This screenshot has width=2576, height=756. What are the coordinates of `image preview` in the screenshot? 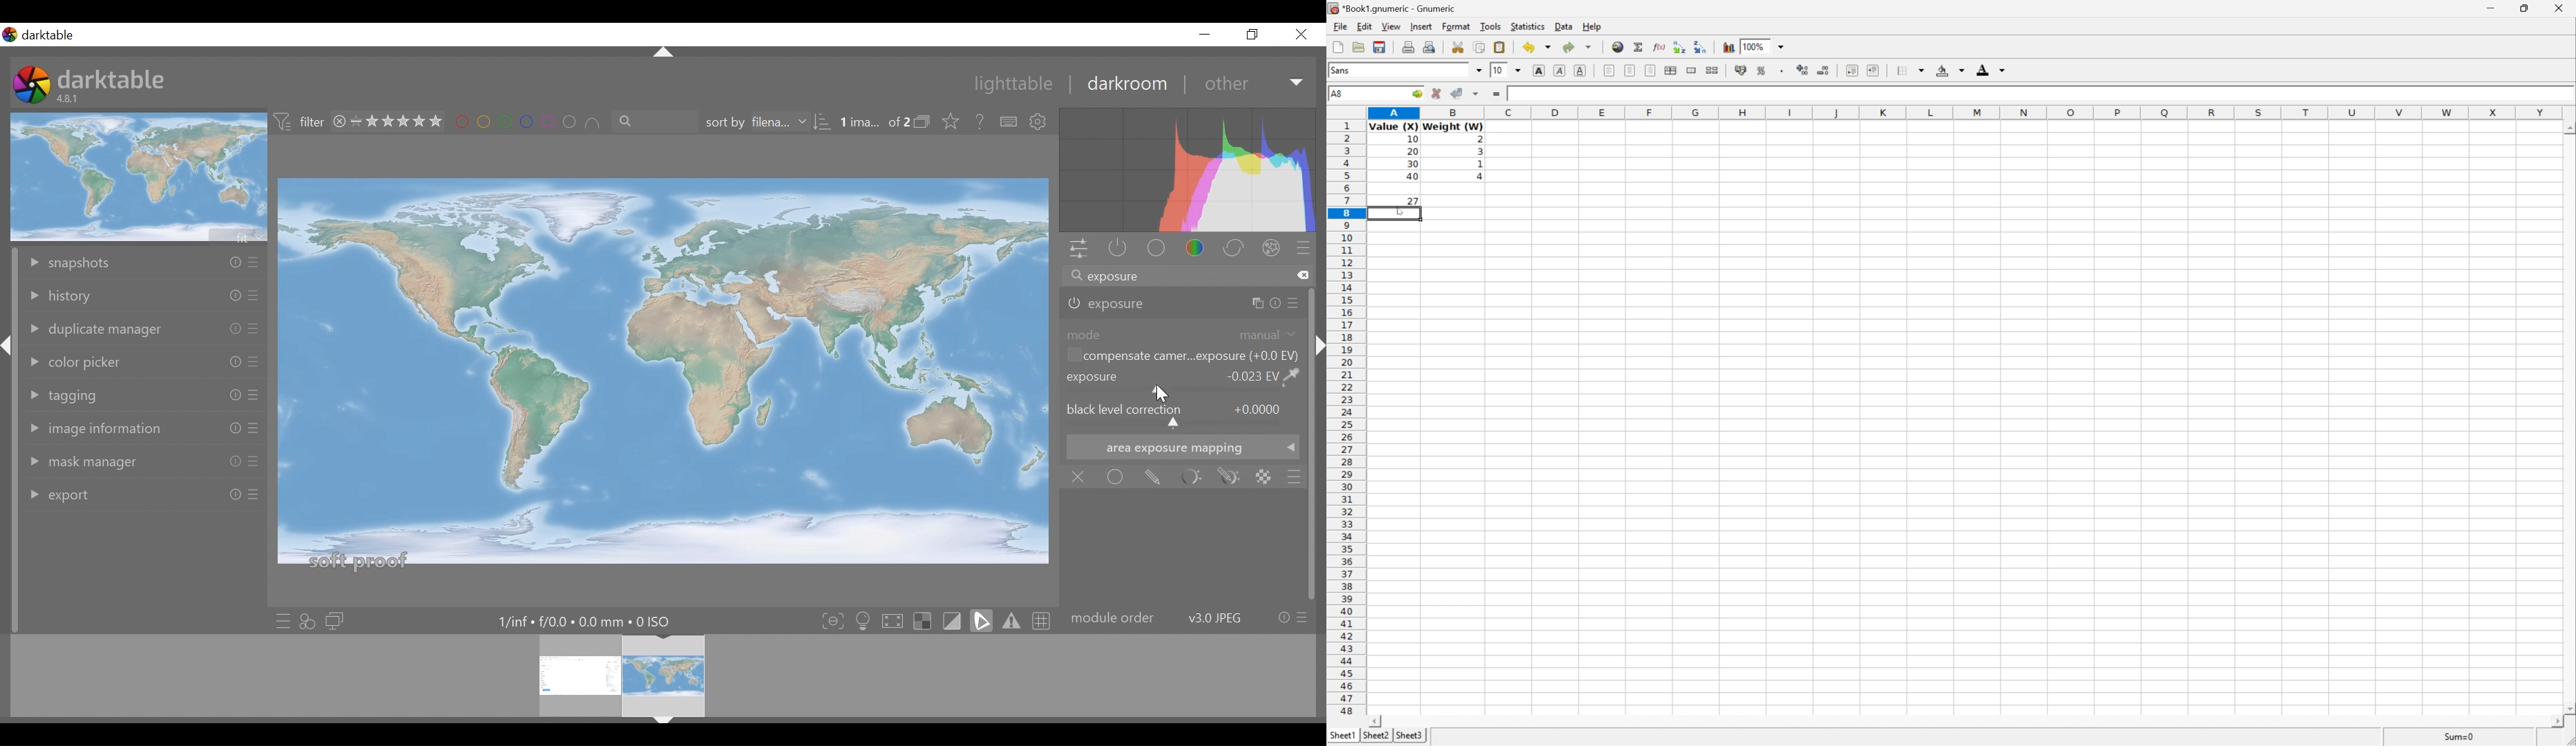 It's located at (140, 176).